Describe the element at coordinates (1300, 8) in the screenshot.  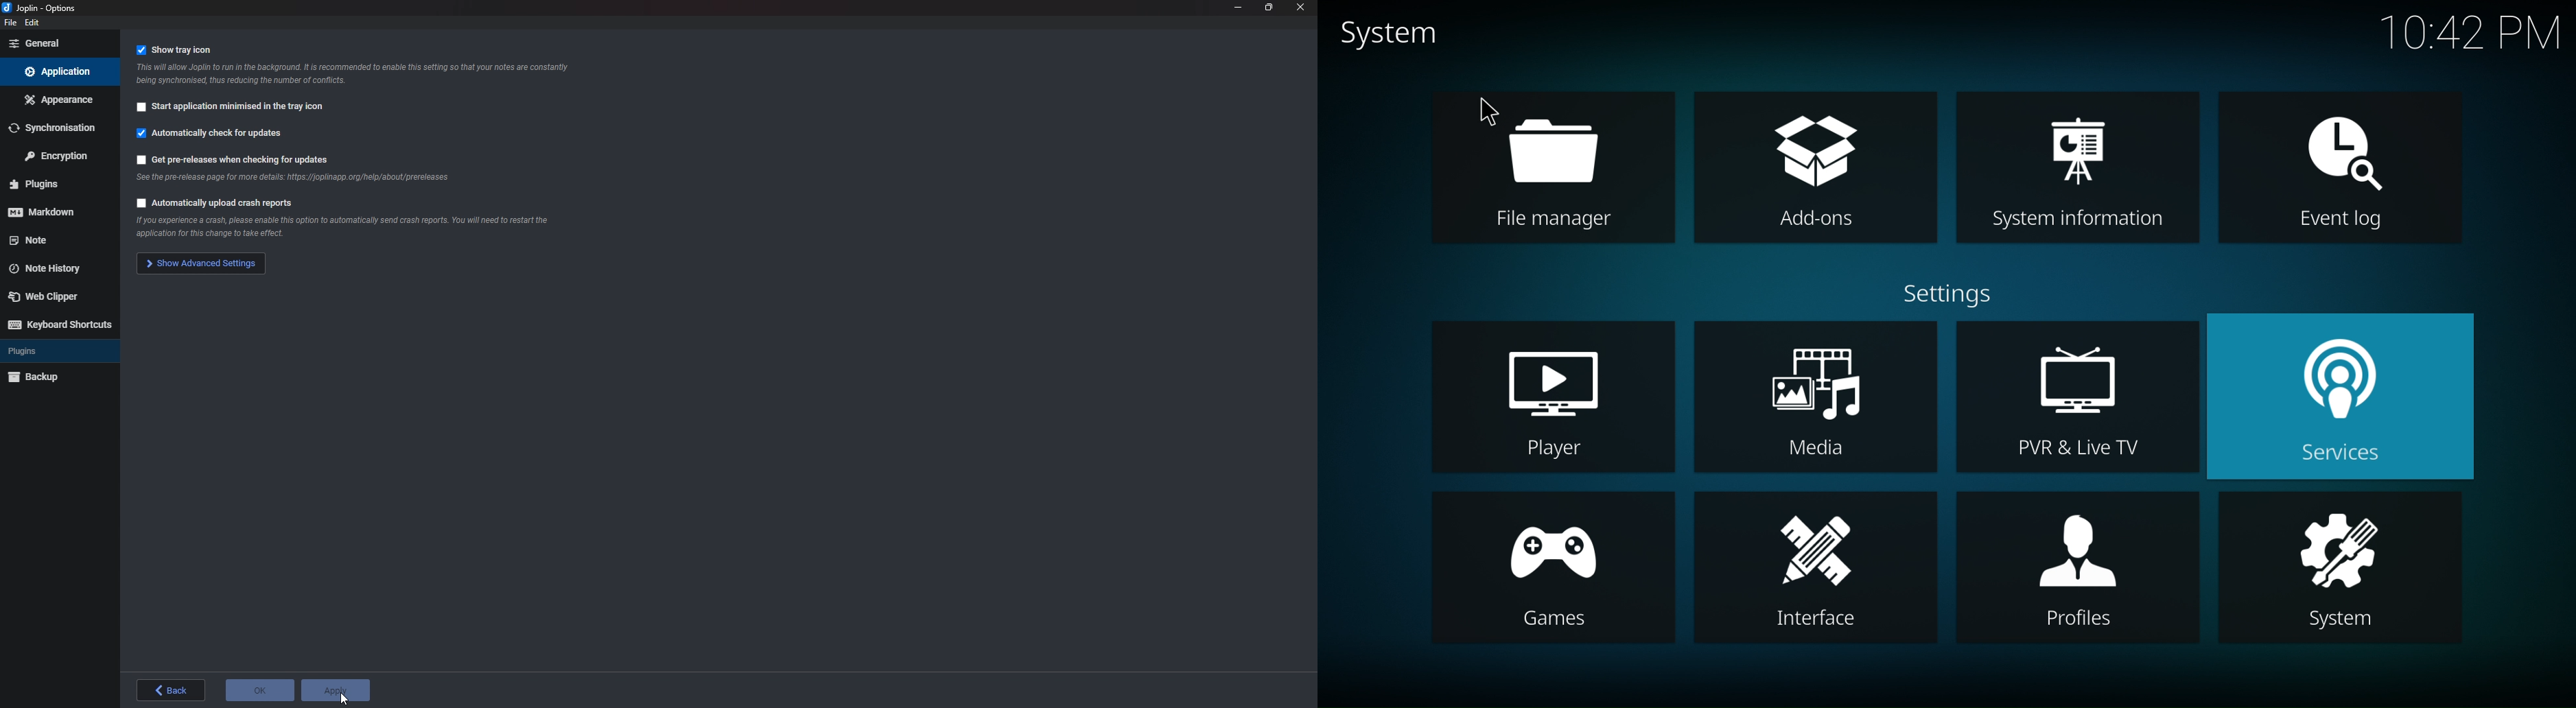
I see `close` at that location.